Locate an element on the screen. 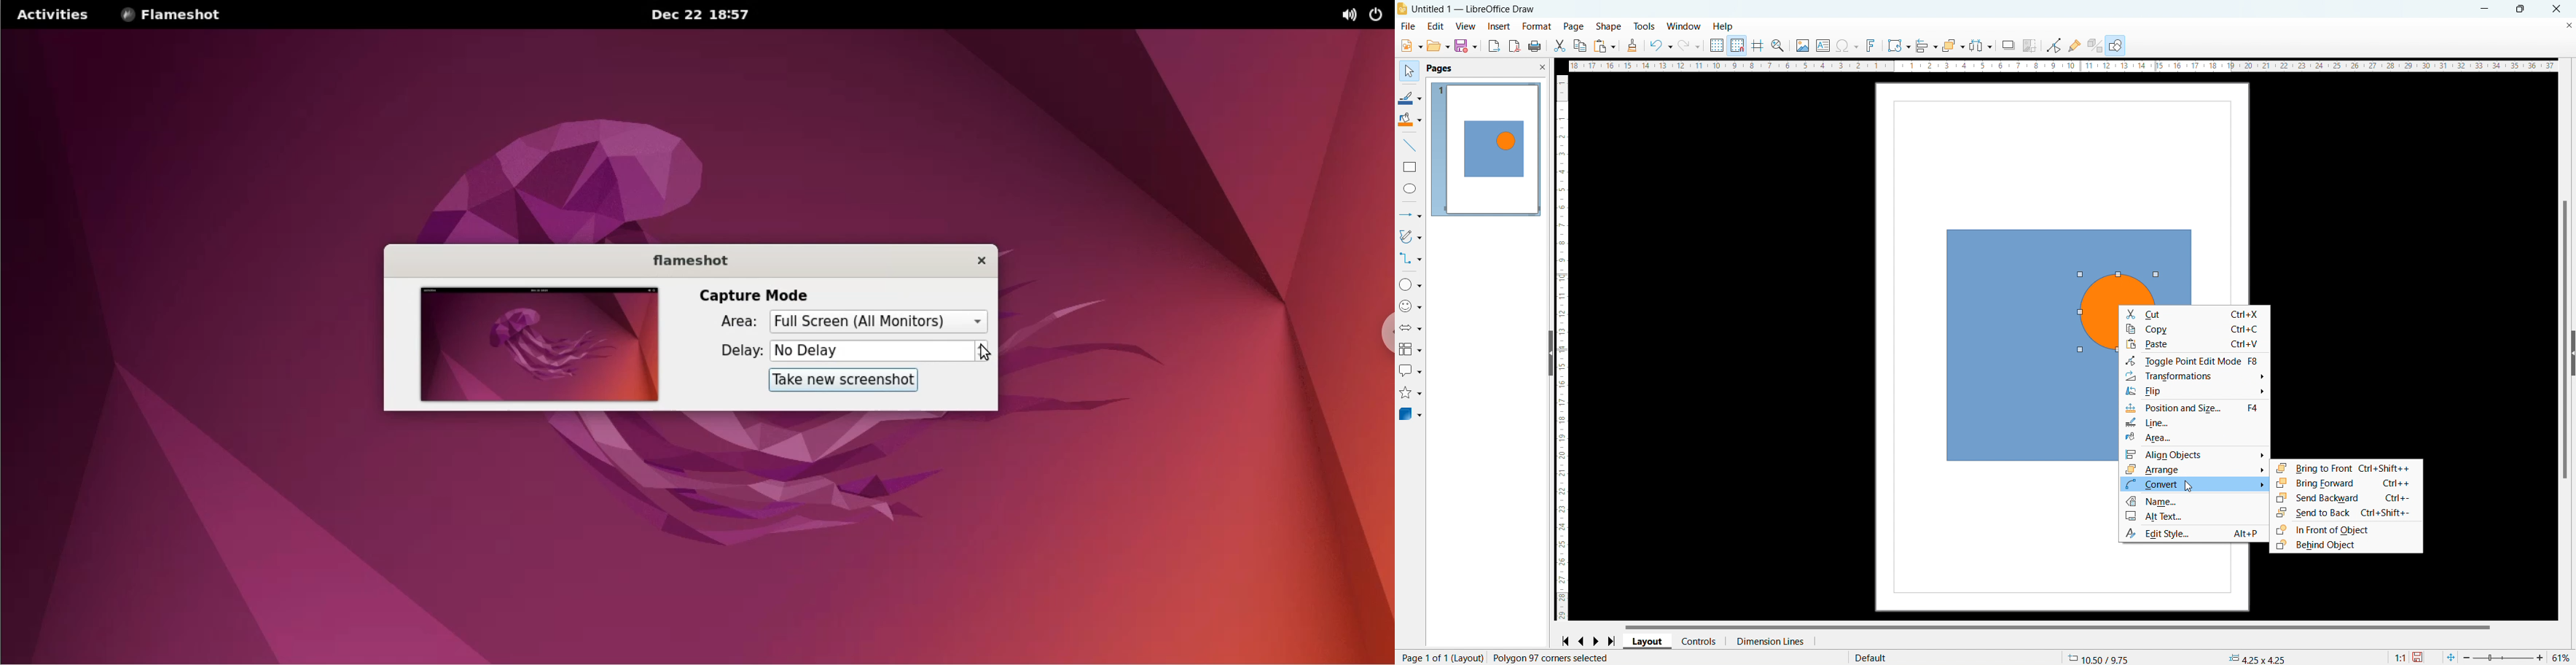 This screenshot has width=2576, height=672. in front of object is located at coordinates (2347, 530).